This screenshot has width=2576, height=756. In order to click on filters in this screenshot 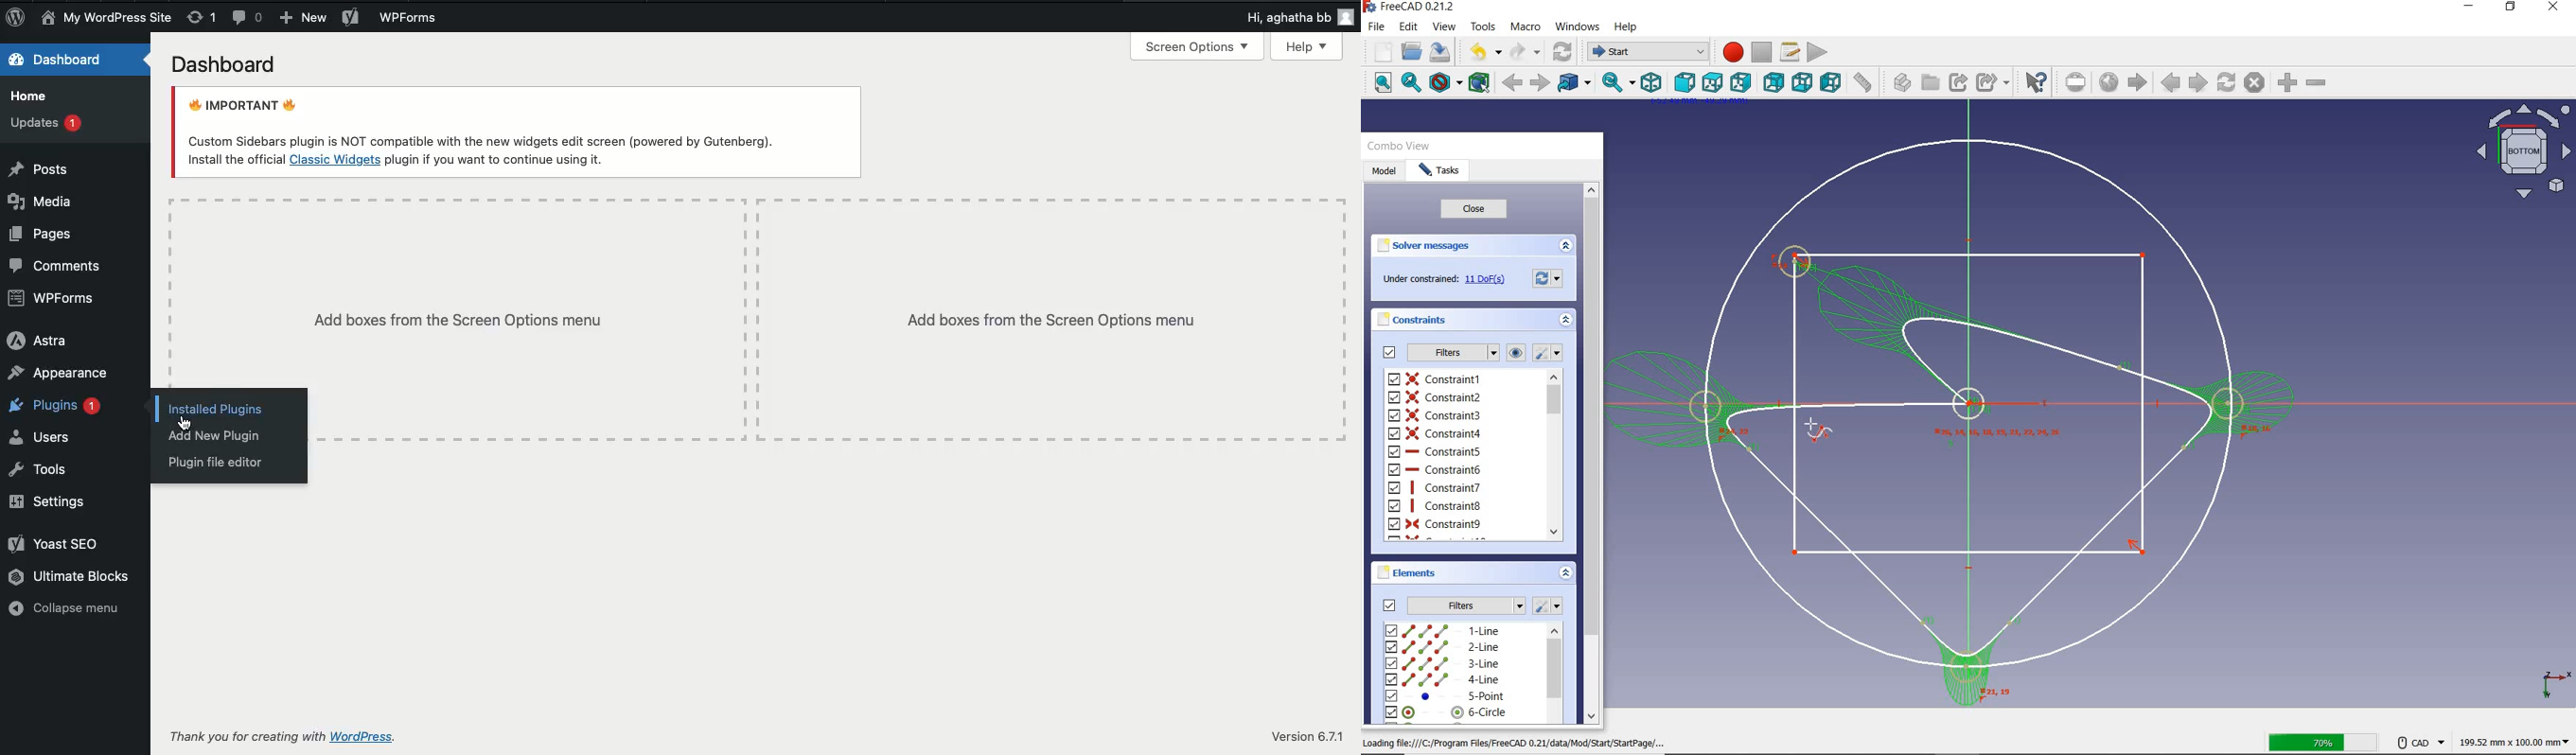, I will do `click(1440, 351)`.